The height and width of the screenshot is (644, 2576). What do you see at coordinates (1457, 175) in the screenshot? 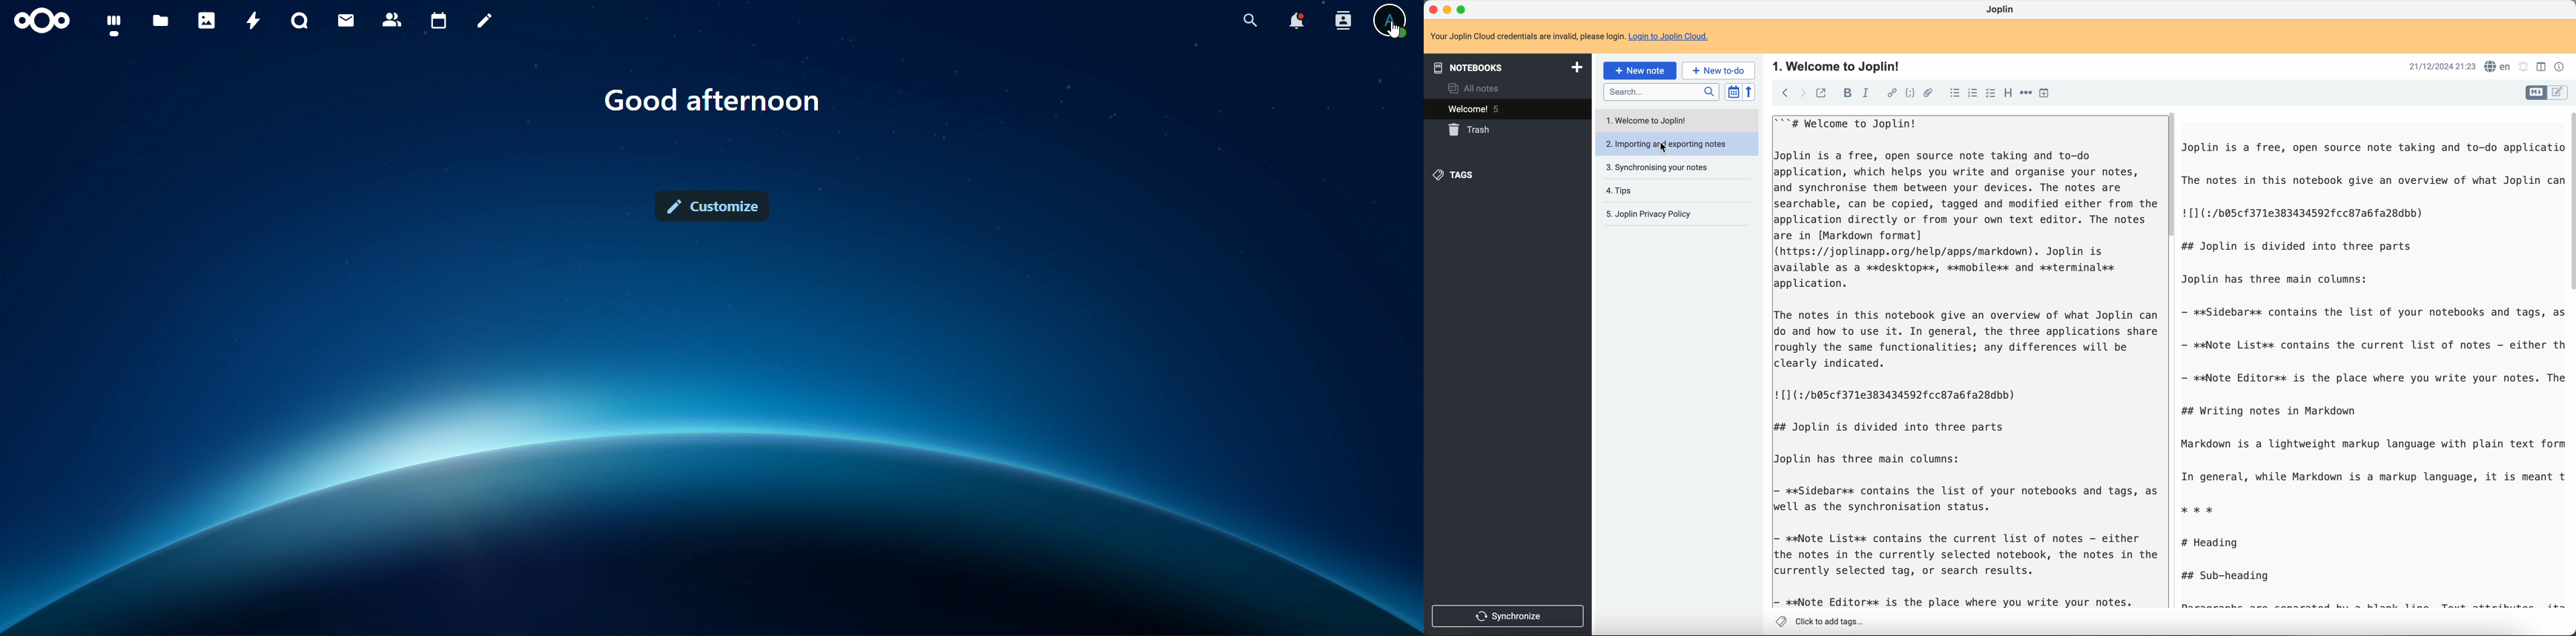
I see `tags` at bounding box center [1457, 175].